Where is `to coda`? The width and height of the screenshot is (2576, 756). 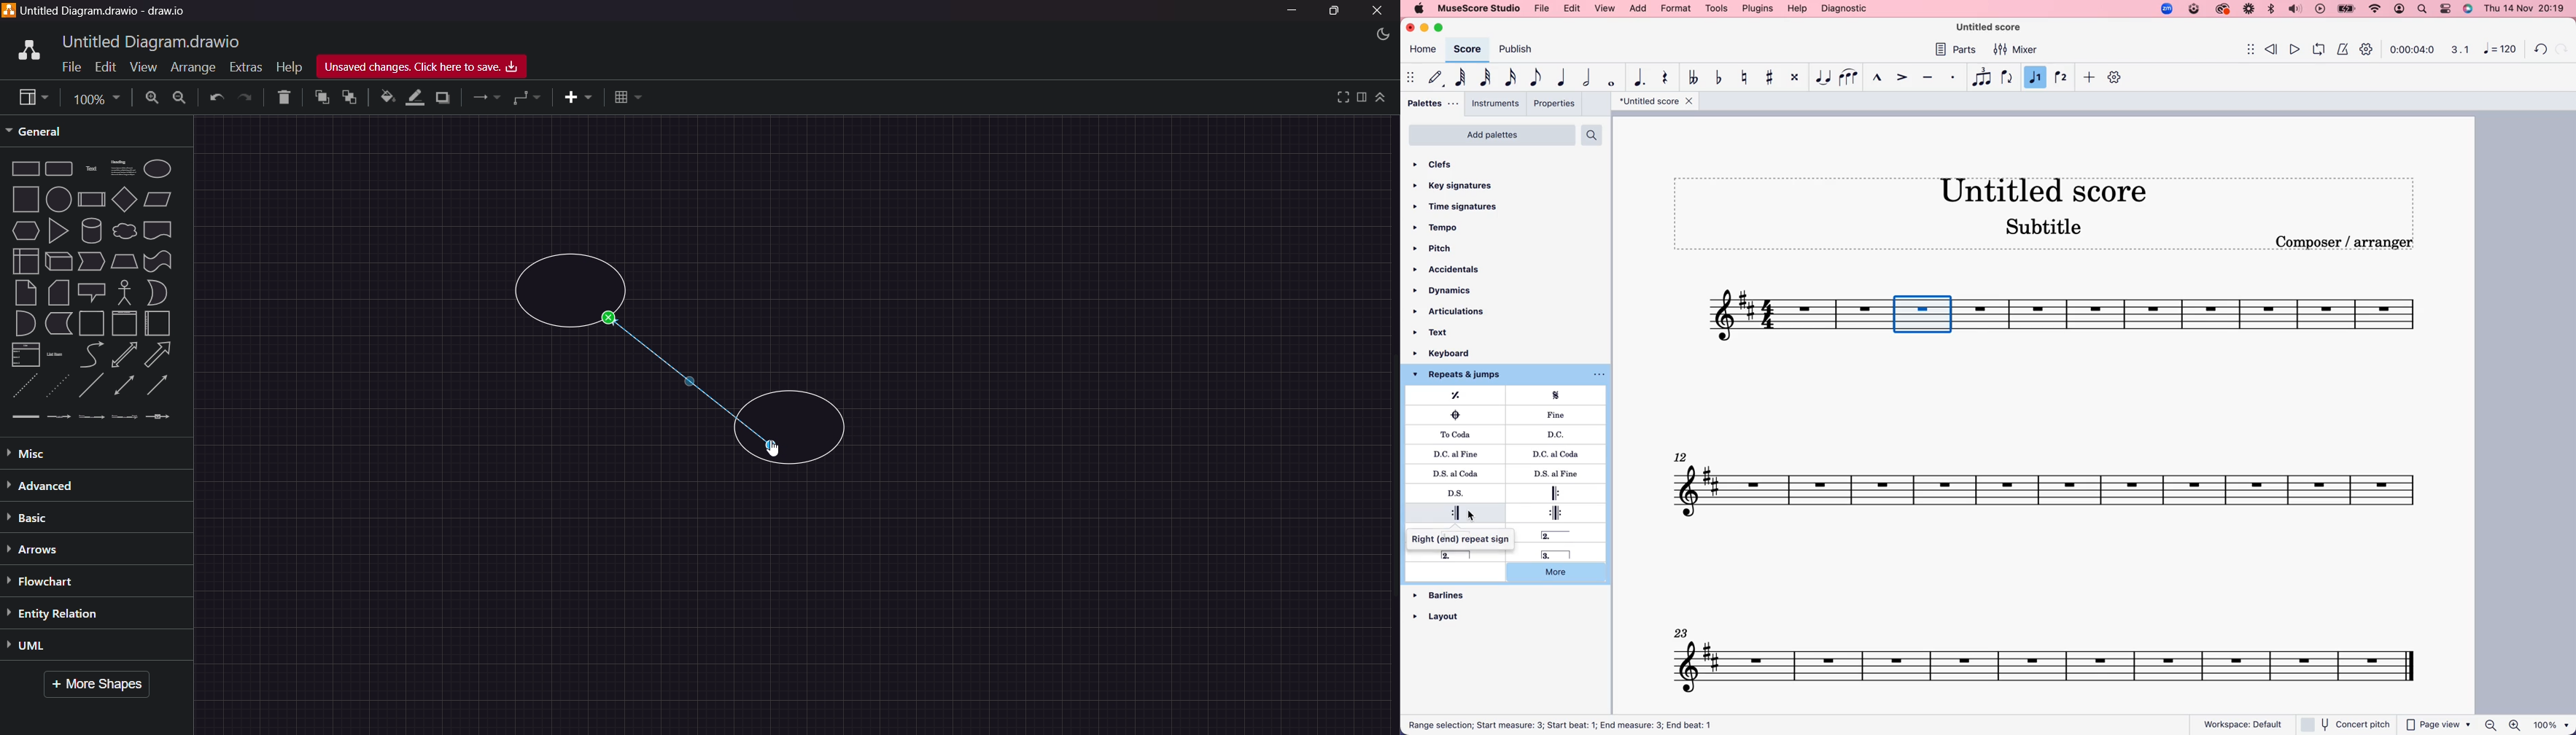
to coda is located at coordinates (1458, 434).